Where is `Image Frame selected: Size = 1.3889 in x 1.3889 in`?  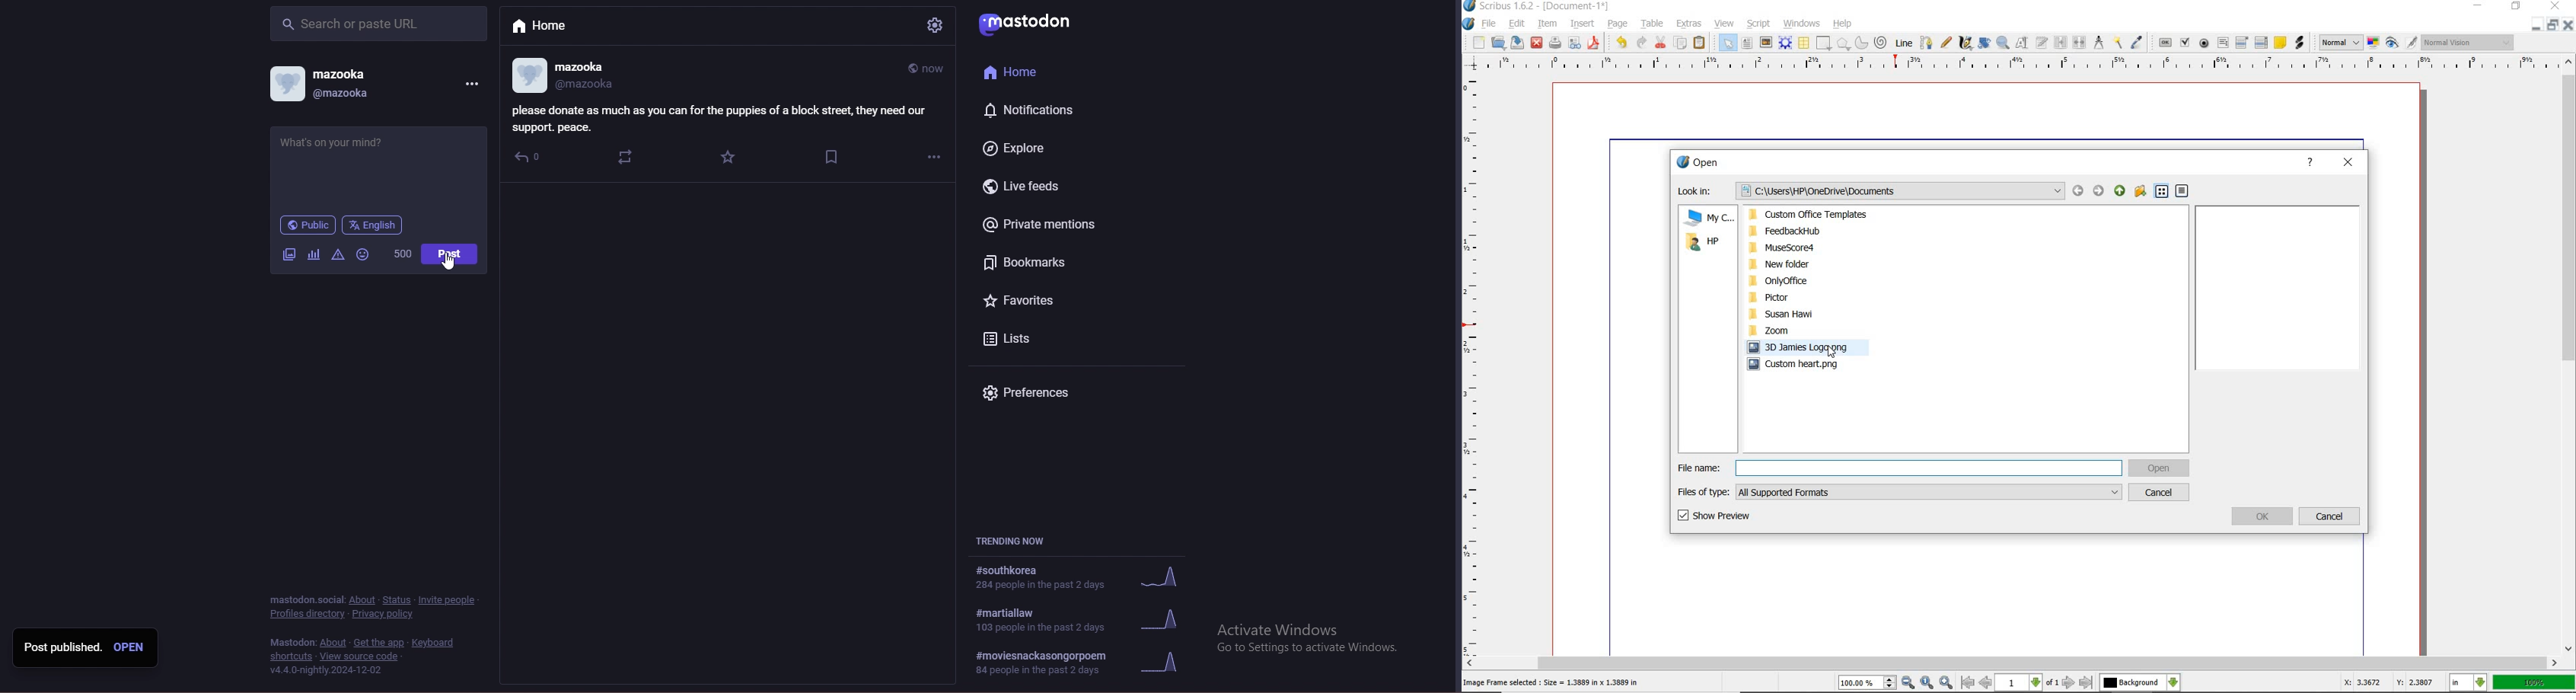
Image Frame selected: Size = 1.3889 in x 1.3889 in is located at coordinates (1552, 682).